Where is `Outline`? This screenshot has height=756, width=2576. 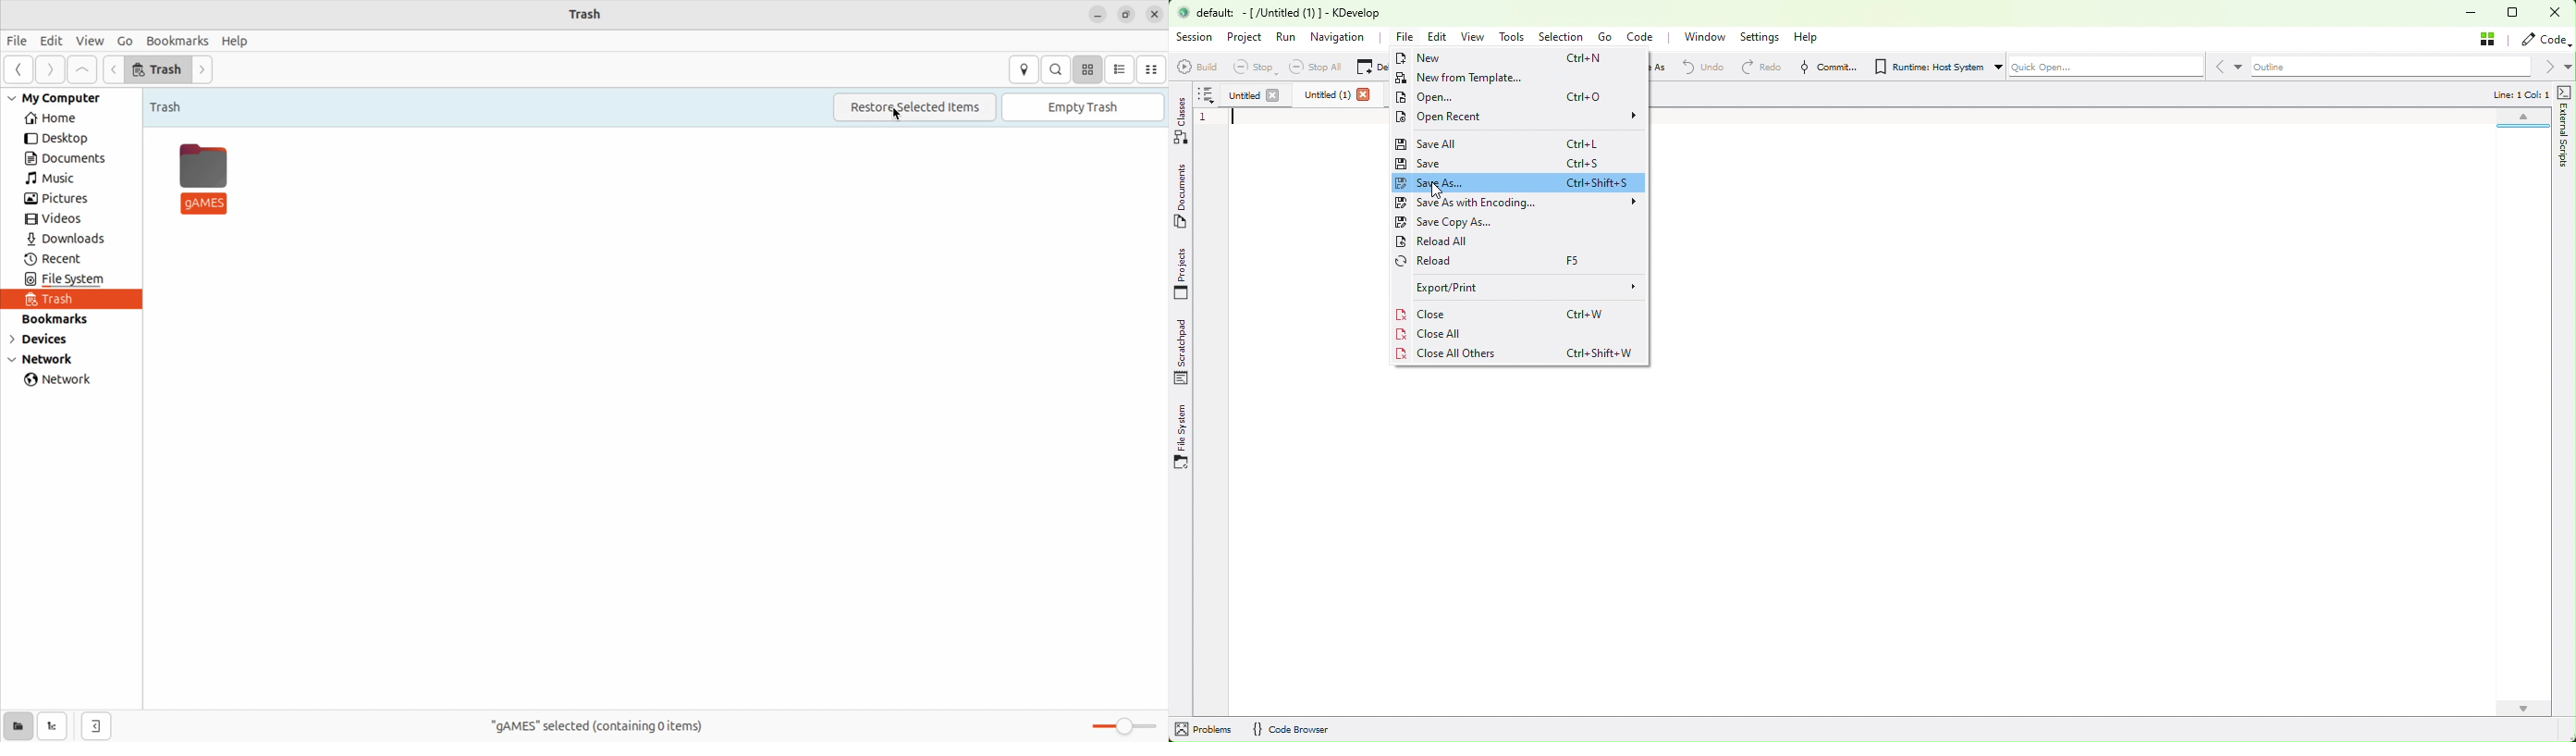
Outline is located at coordinates (2389, 68).